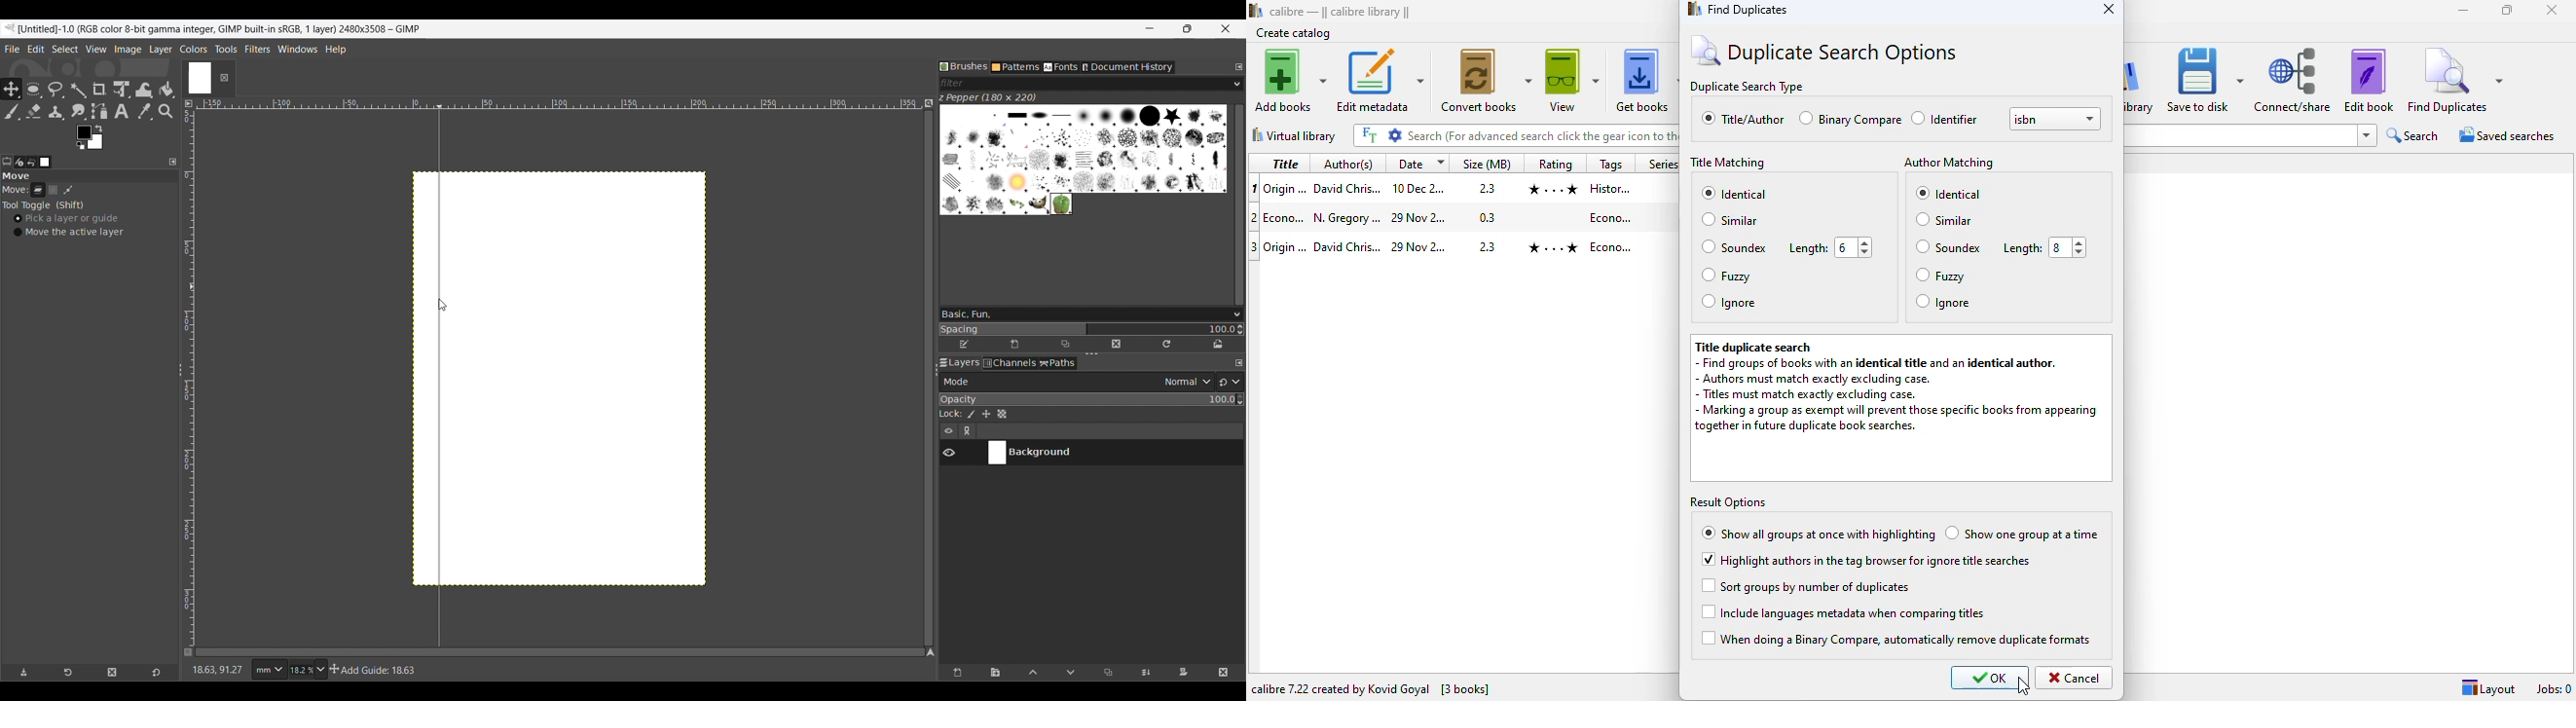 The image size is (2576, 728). What do you see at coordinates (2237, 136) in the screenshot?
I see `input box` at bounding box center [2237, 136].